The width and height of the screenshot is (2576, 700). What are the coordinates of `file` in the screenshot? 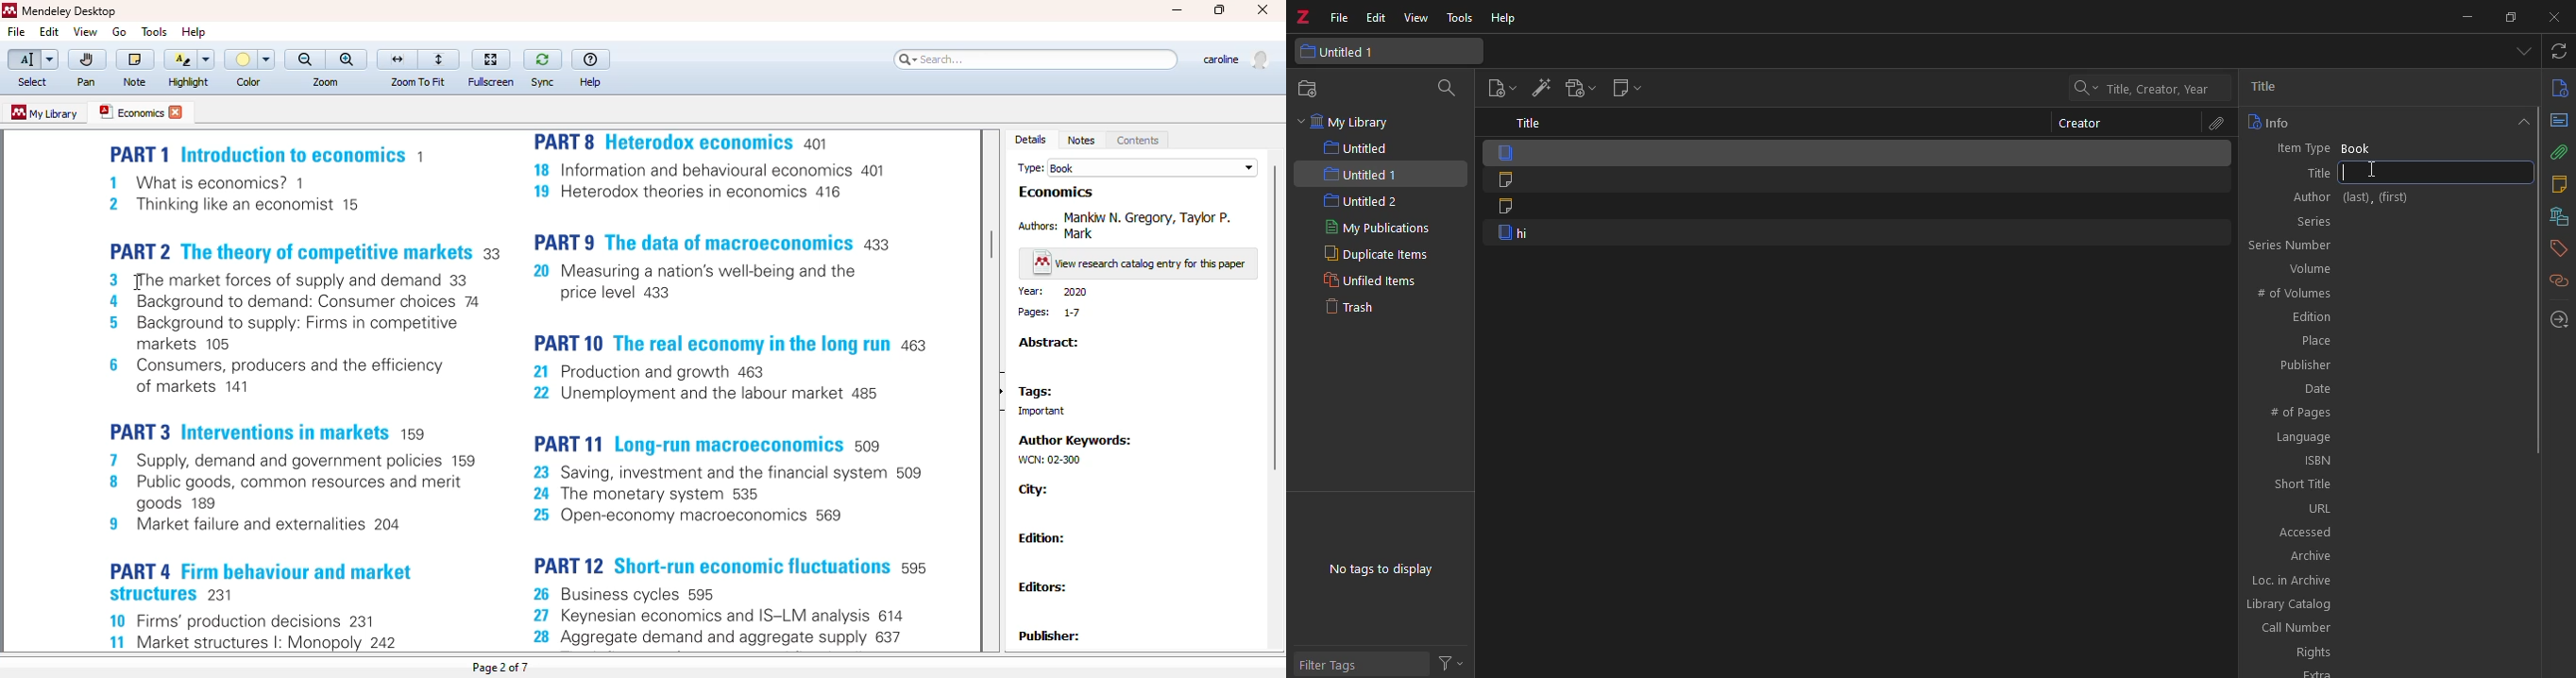 It's located at (1339, 16).